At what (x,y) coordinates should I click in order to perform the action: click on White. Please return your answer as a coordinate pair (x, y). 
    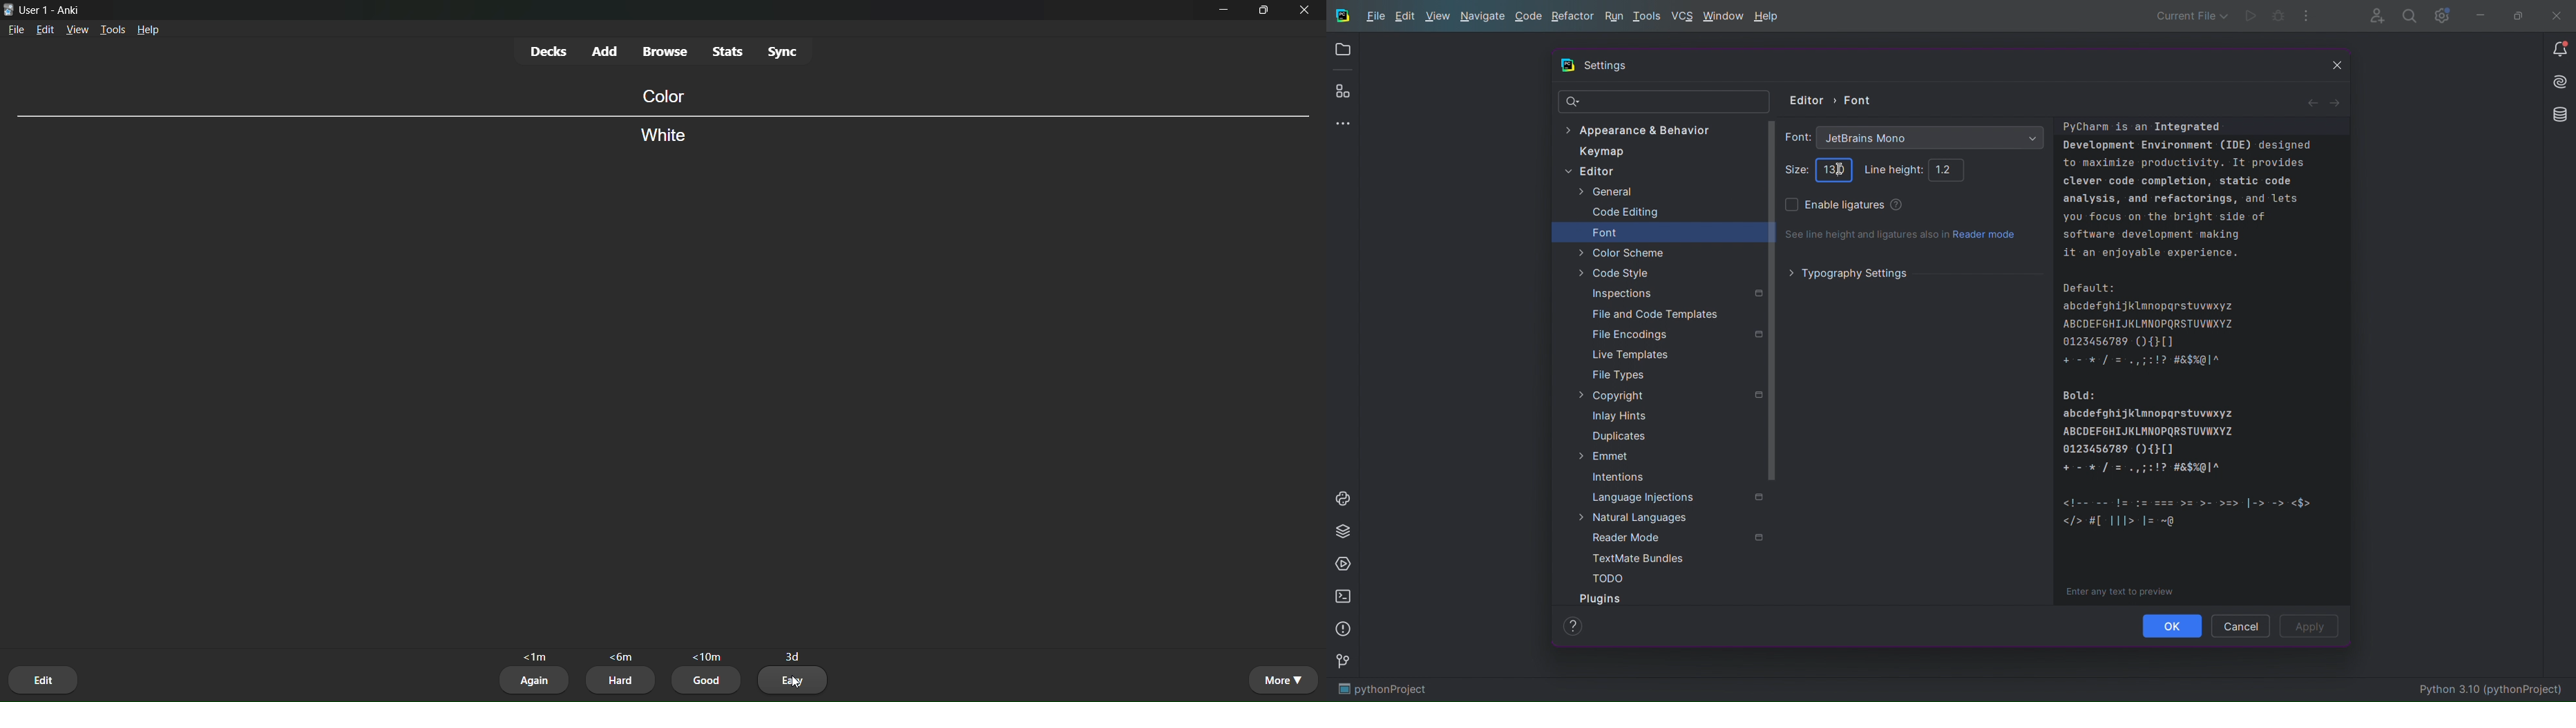
    Looking at the image, I should click on (667, 139).